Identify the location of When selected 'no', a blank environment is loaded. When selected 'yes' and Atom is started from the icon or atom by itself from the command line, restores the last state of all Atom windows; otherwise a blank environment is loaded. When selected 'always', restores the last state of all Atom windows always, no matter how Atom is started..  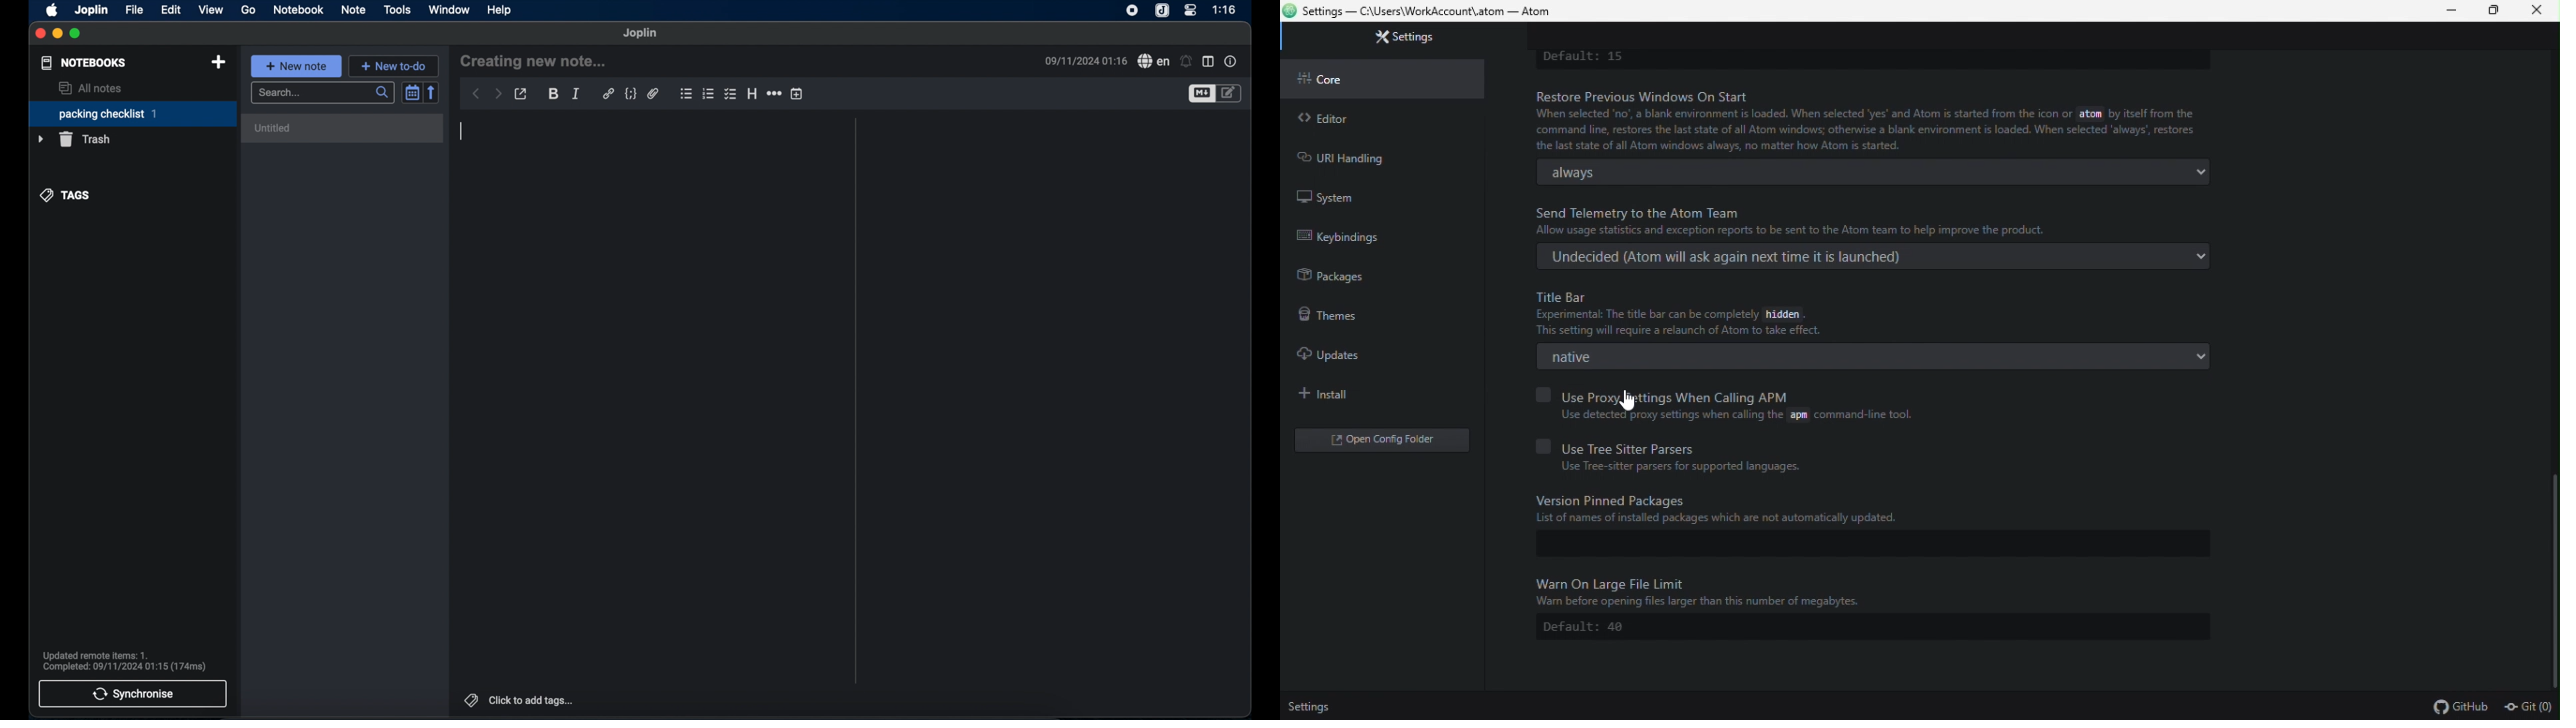
(1865, 130).